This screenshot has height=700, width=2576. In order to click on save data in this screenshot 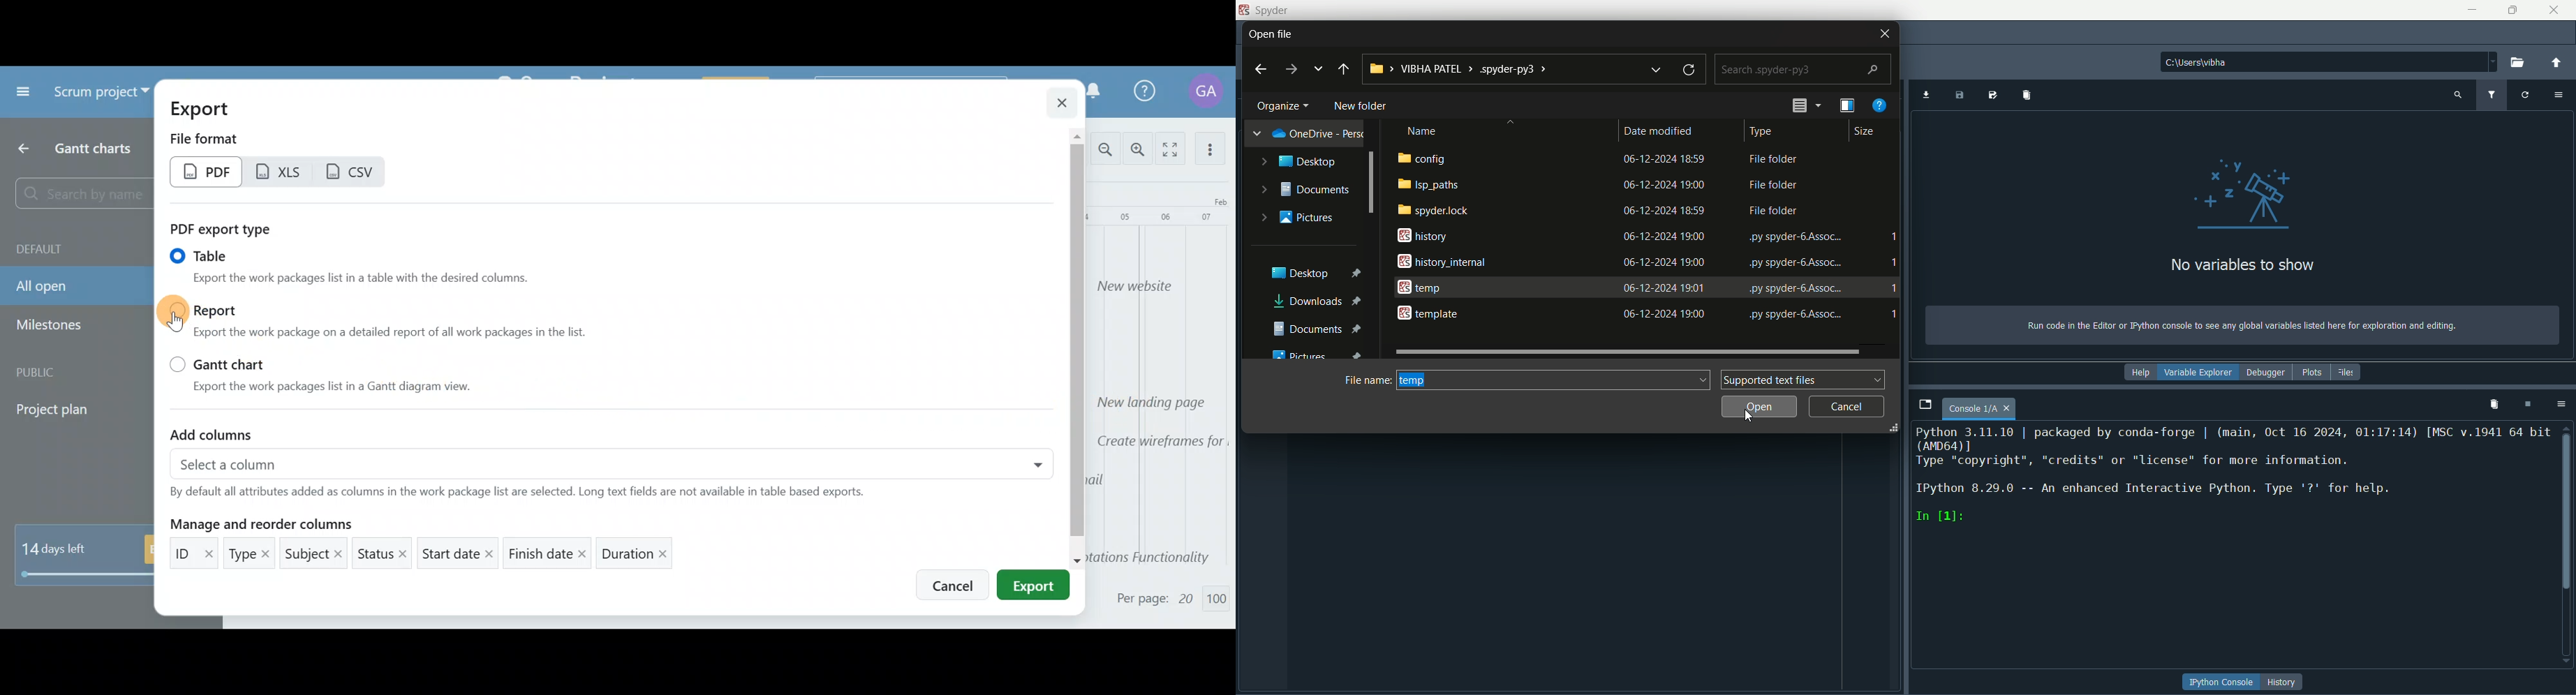, I will do `click(1961, 96)`.